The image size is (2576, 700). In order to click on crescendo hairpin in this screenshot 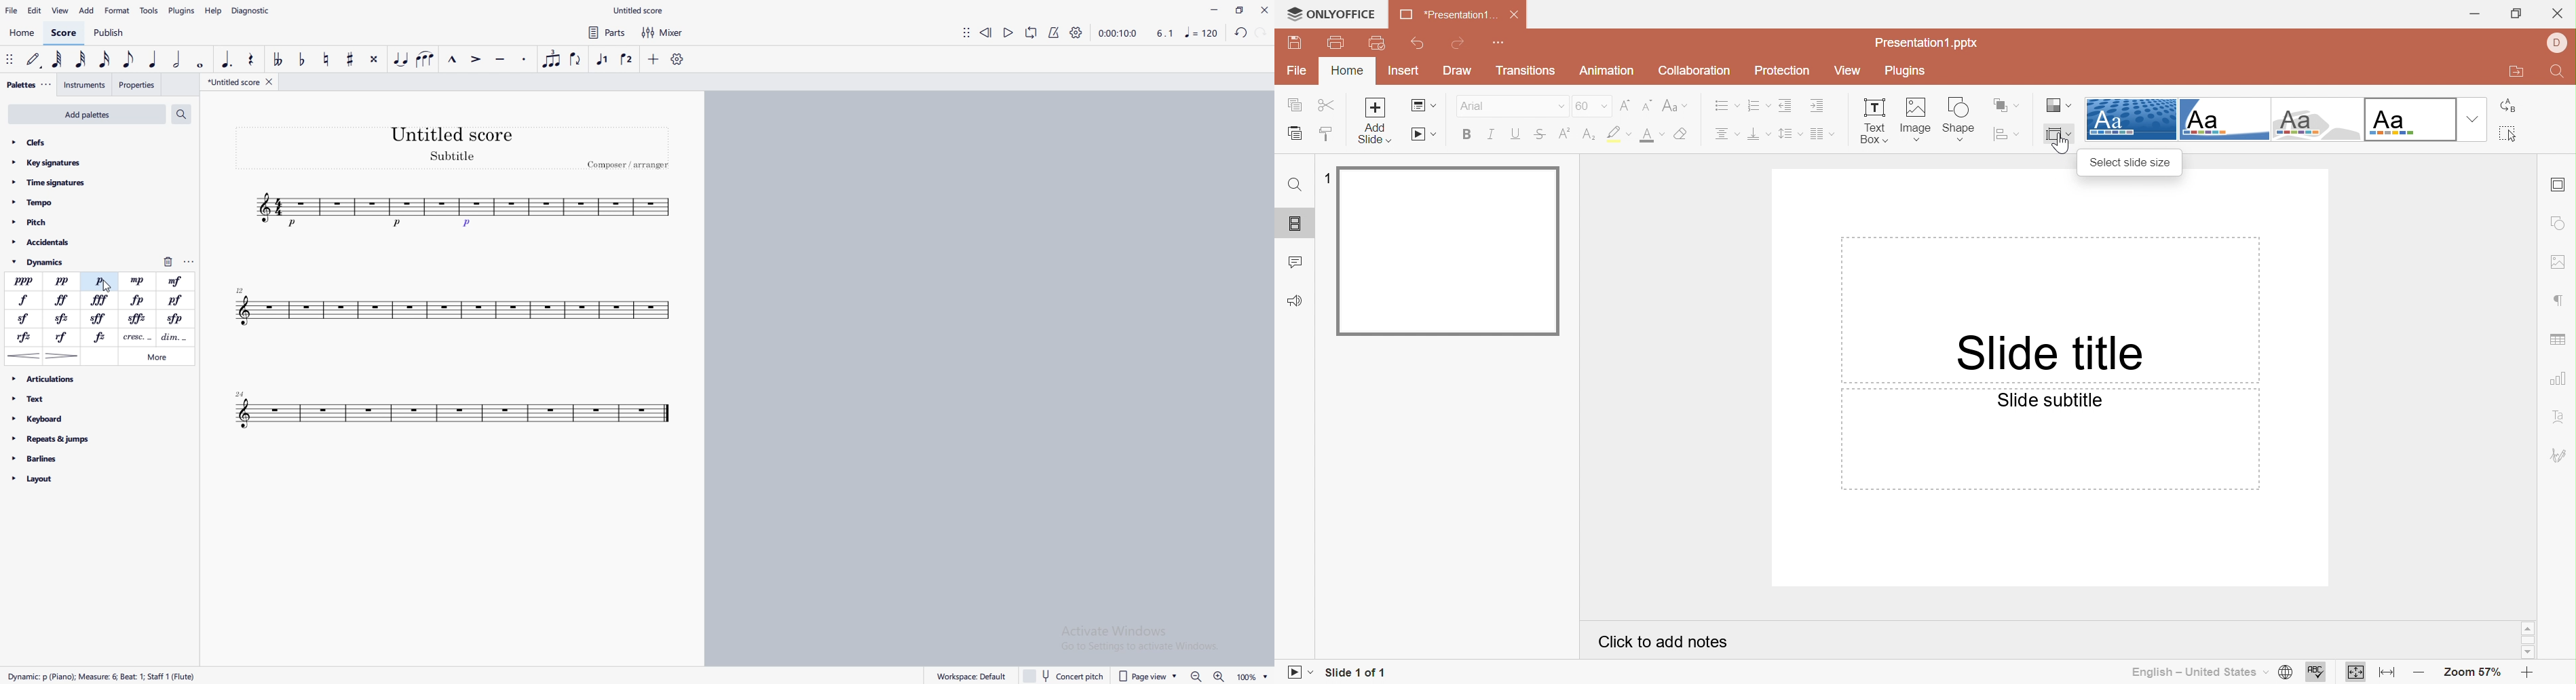, I will do `click(23, 357)`.